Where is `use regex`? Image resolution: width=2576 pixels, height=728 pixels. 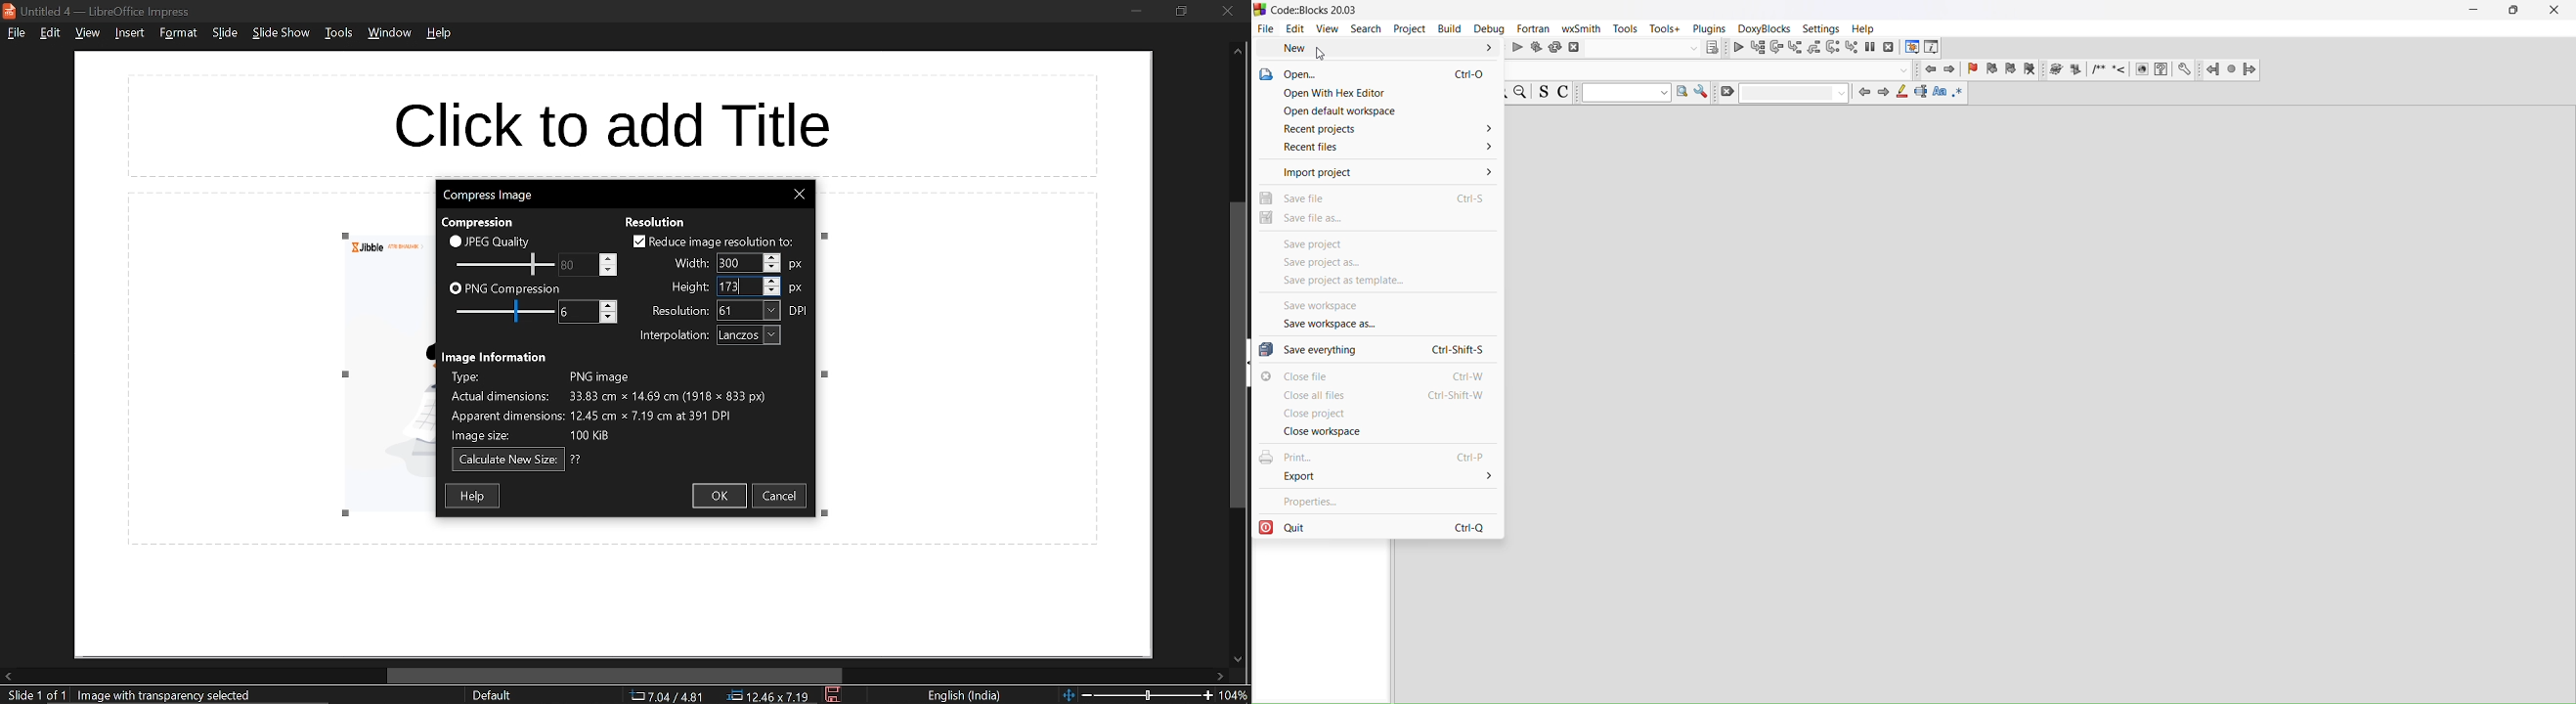
use regex is located at coordinates (1960, 97).